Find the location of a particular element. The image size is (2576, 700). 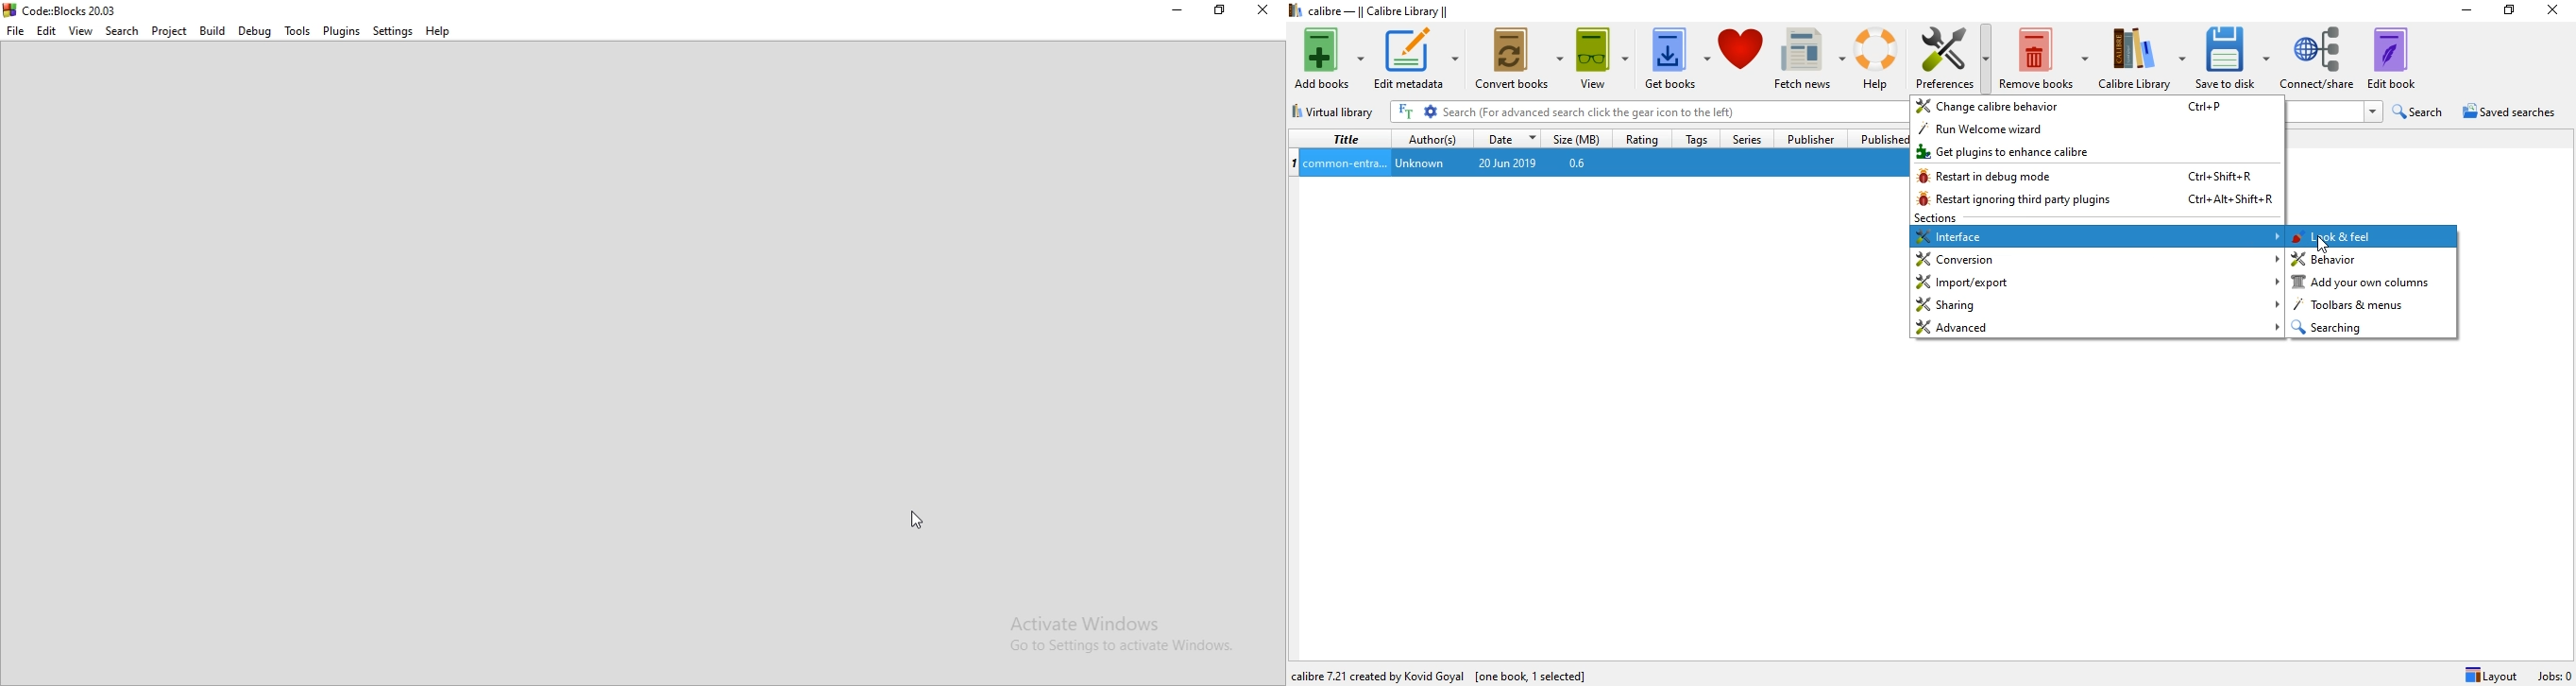

Search bar is located at coordinates (1673, 111).